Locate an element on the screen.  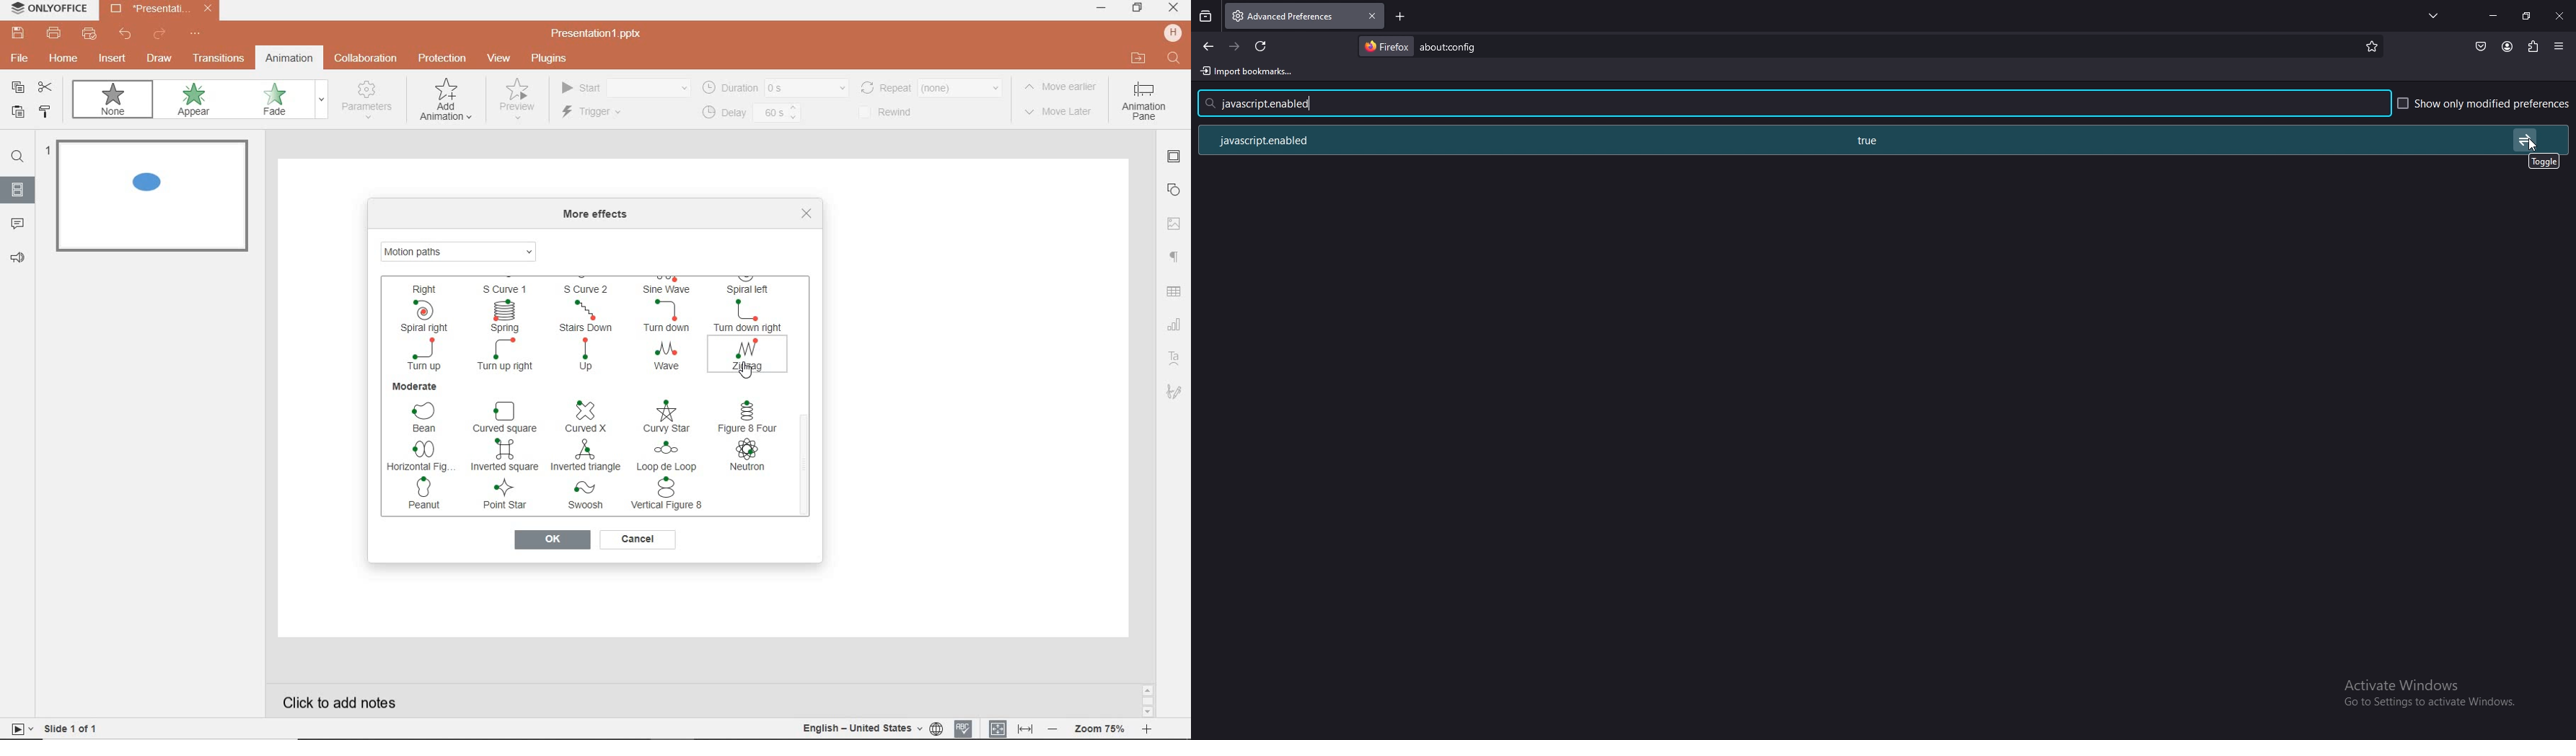
import bookmarks is located at coordinates (1250, 71).